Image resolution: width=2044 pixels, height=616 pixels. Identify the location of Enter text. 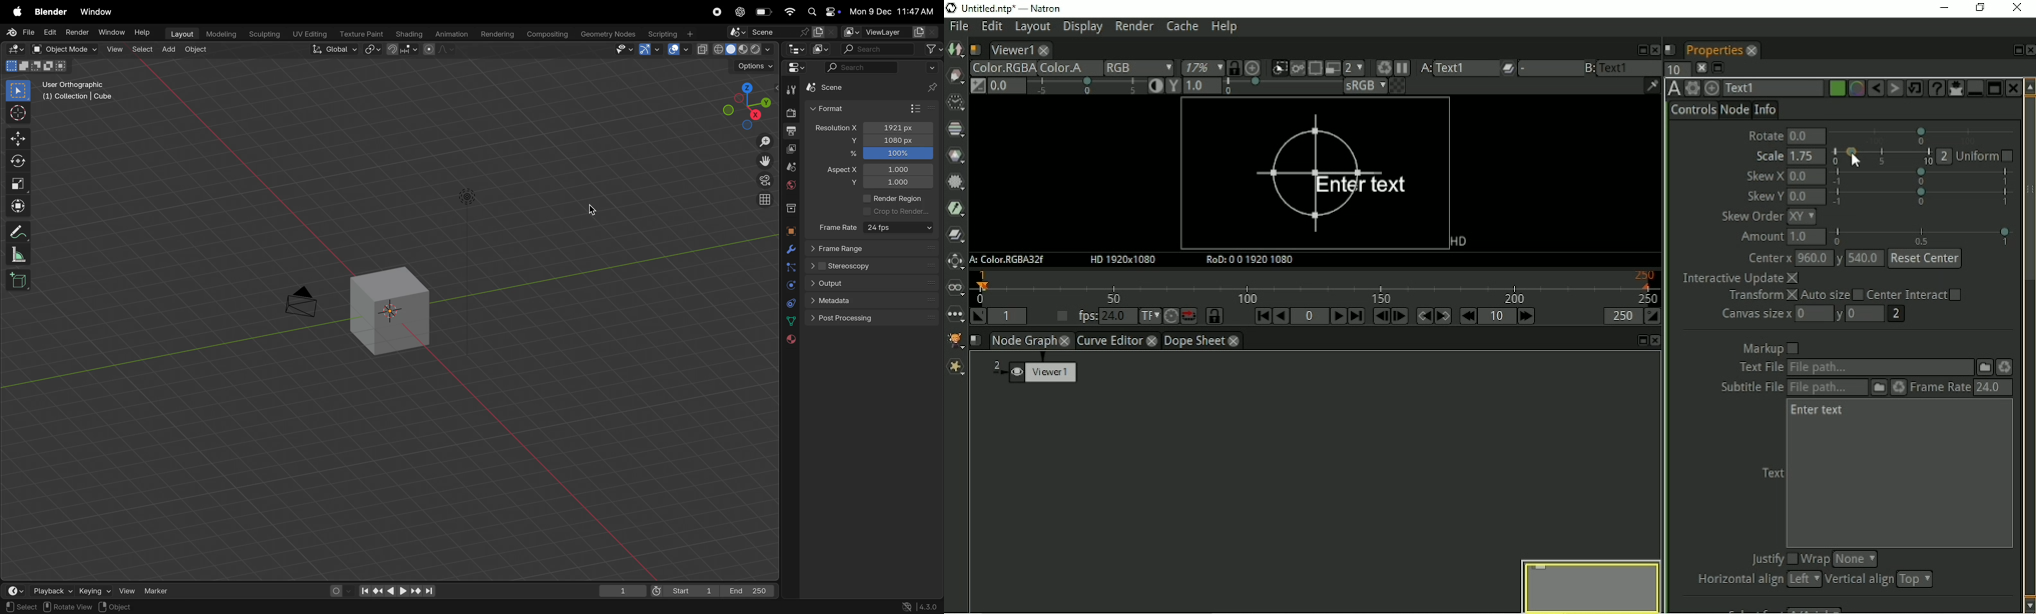
(1820, 412).